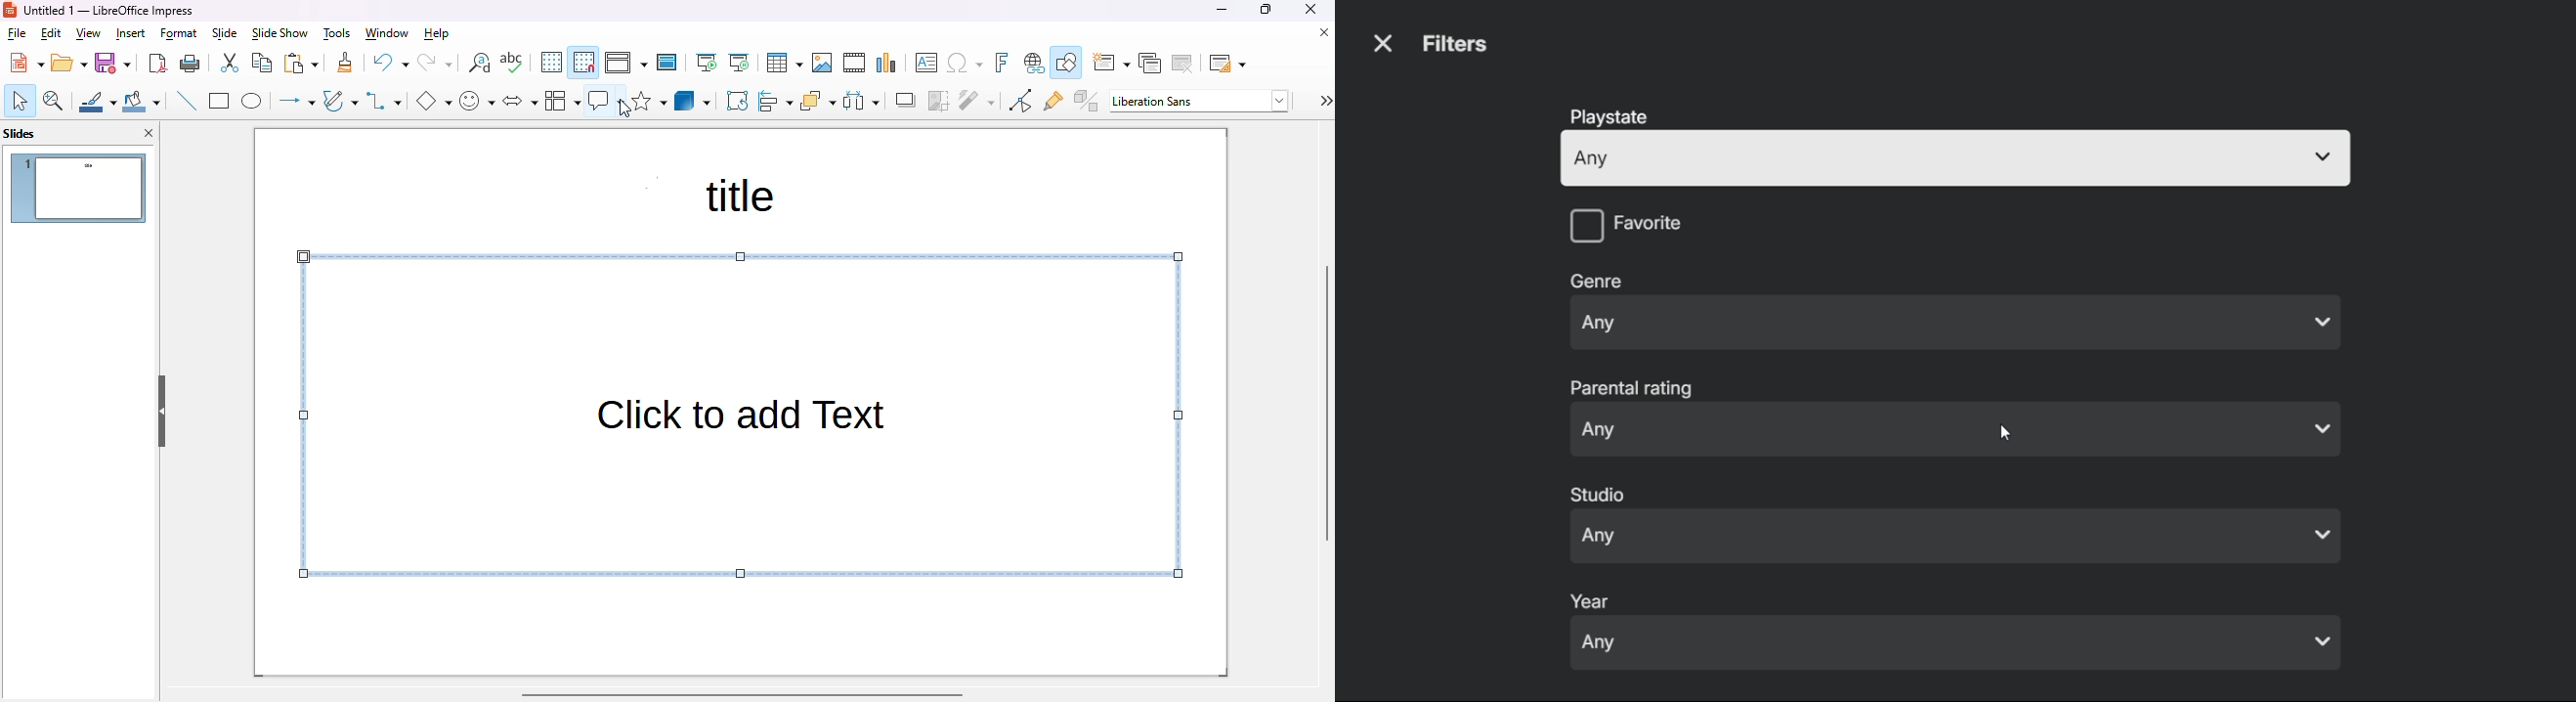 The width and height of the screenshot is (2576, 728). Describe the element at coordinates (179, 34) in the screenshot. I see `format` at that location.